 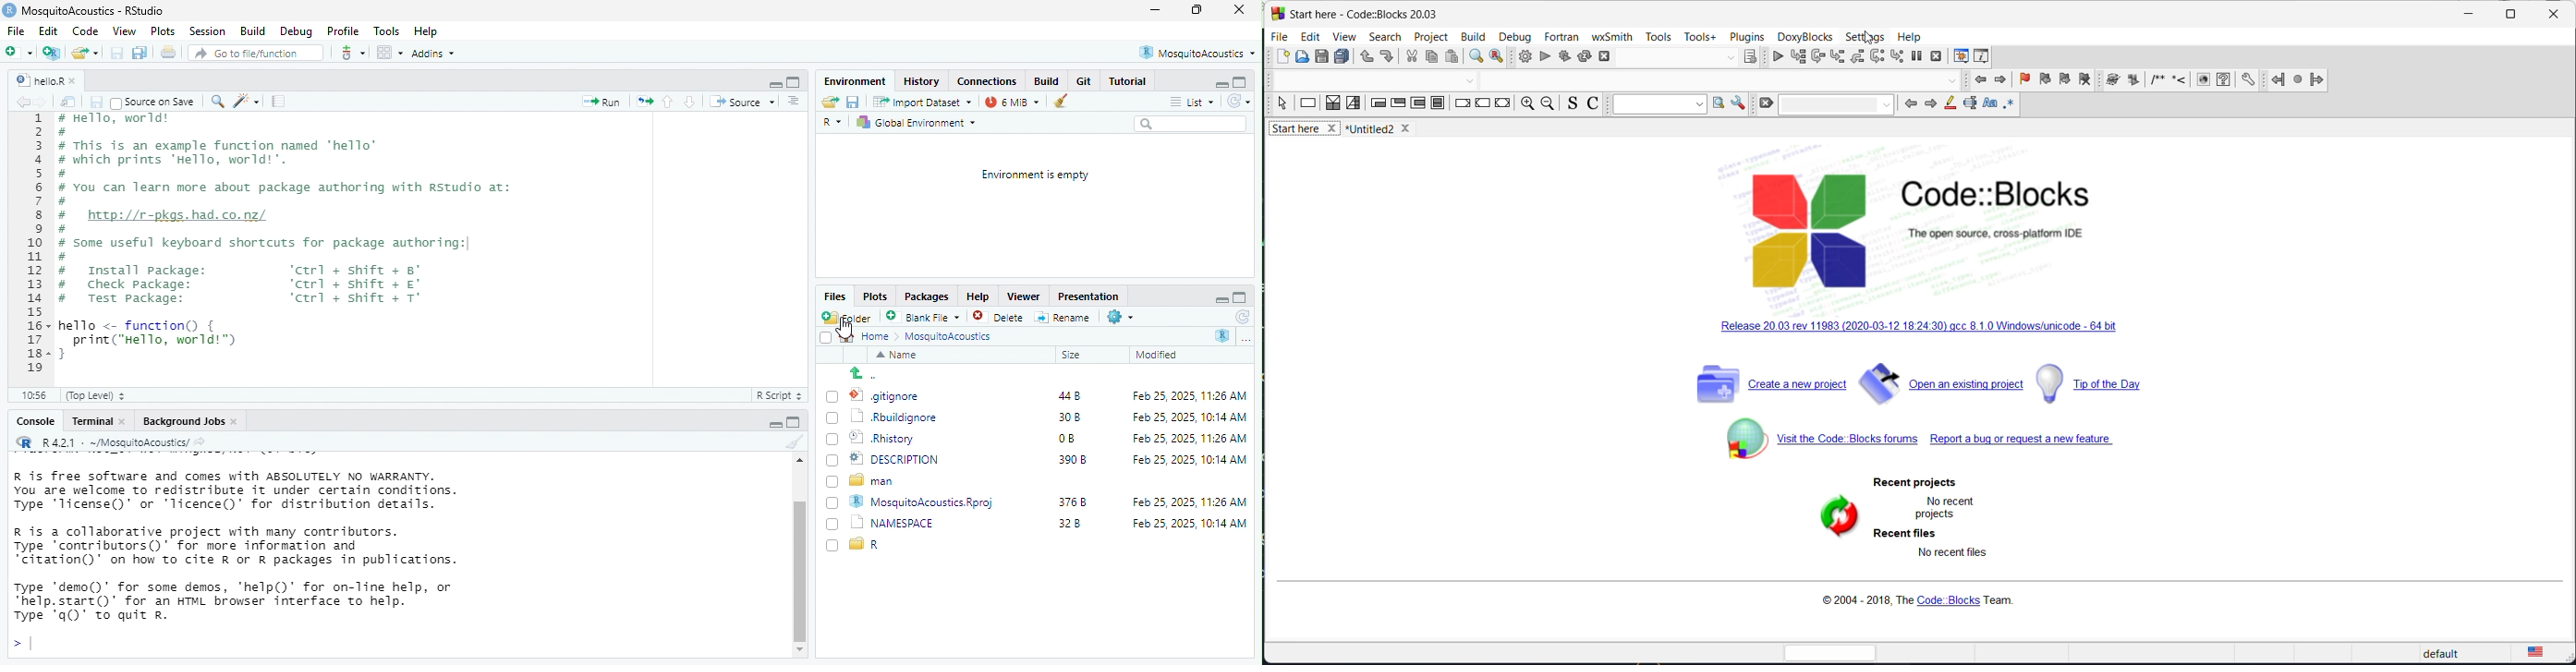 What do you see at coordinates (96, 11) in the screenshot?
I see `MosquitoAcoustics - RStudio` at bounding box center [96, 11].